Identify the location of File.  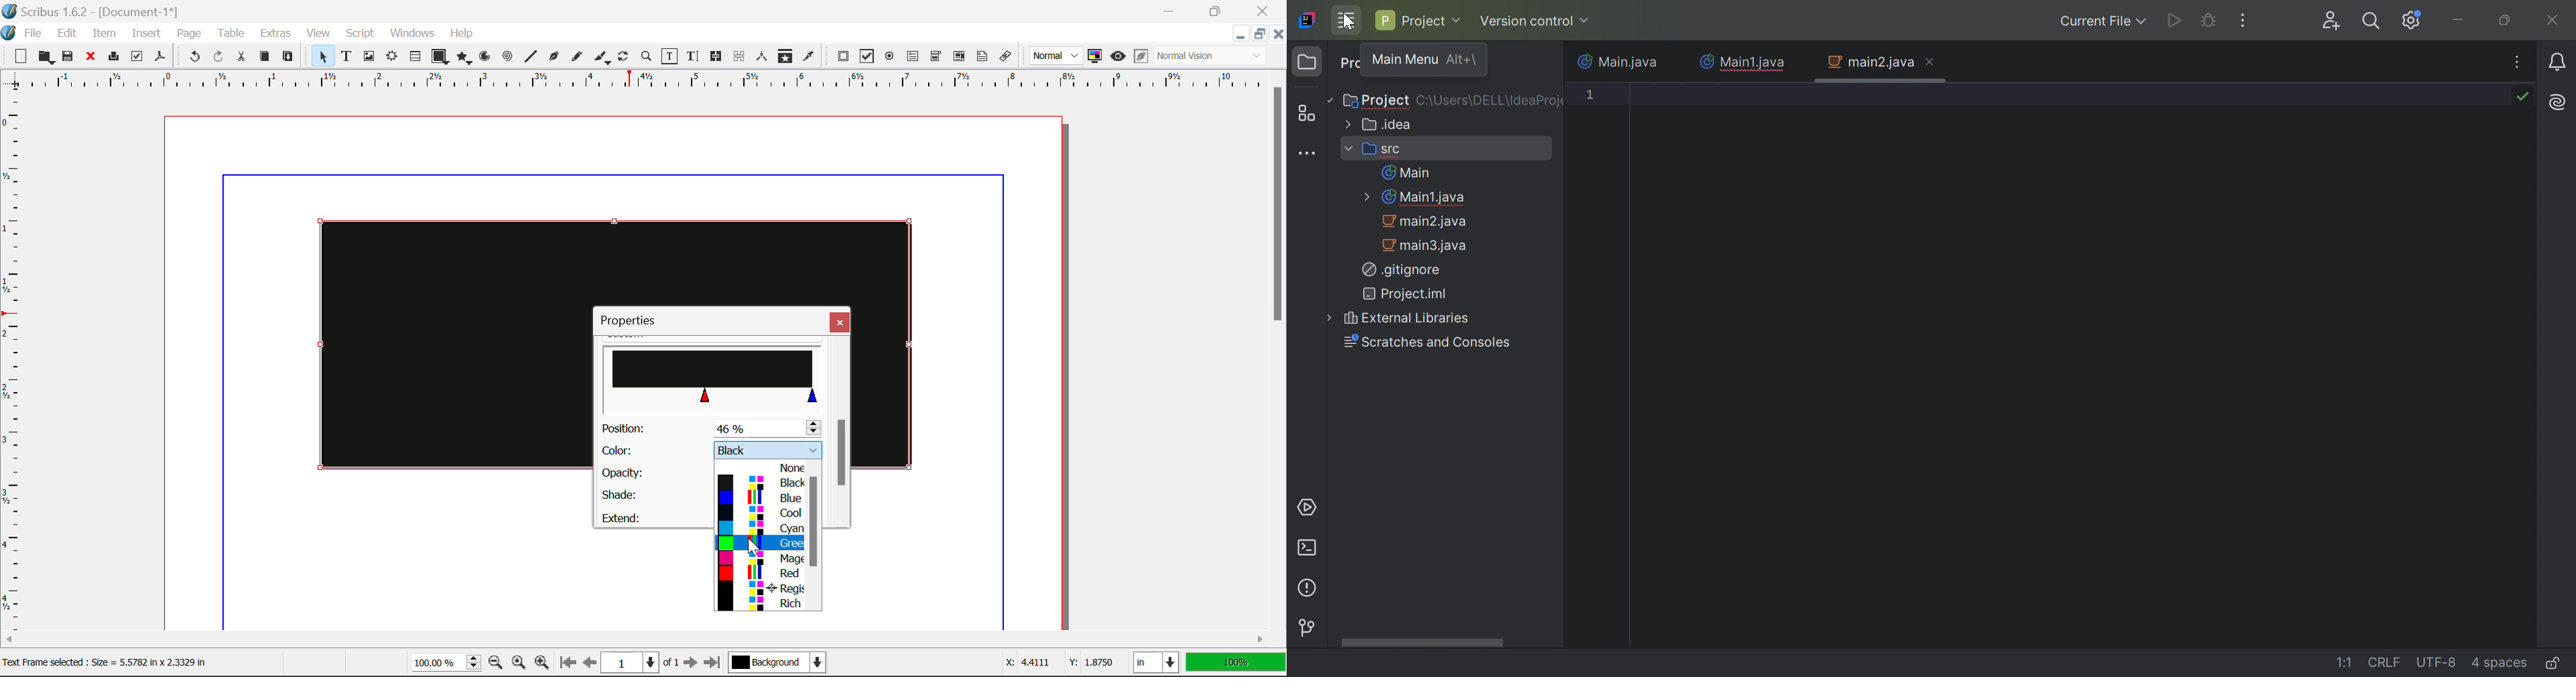
(35, 36).